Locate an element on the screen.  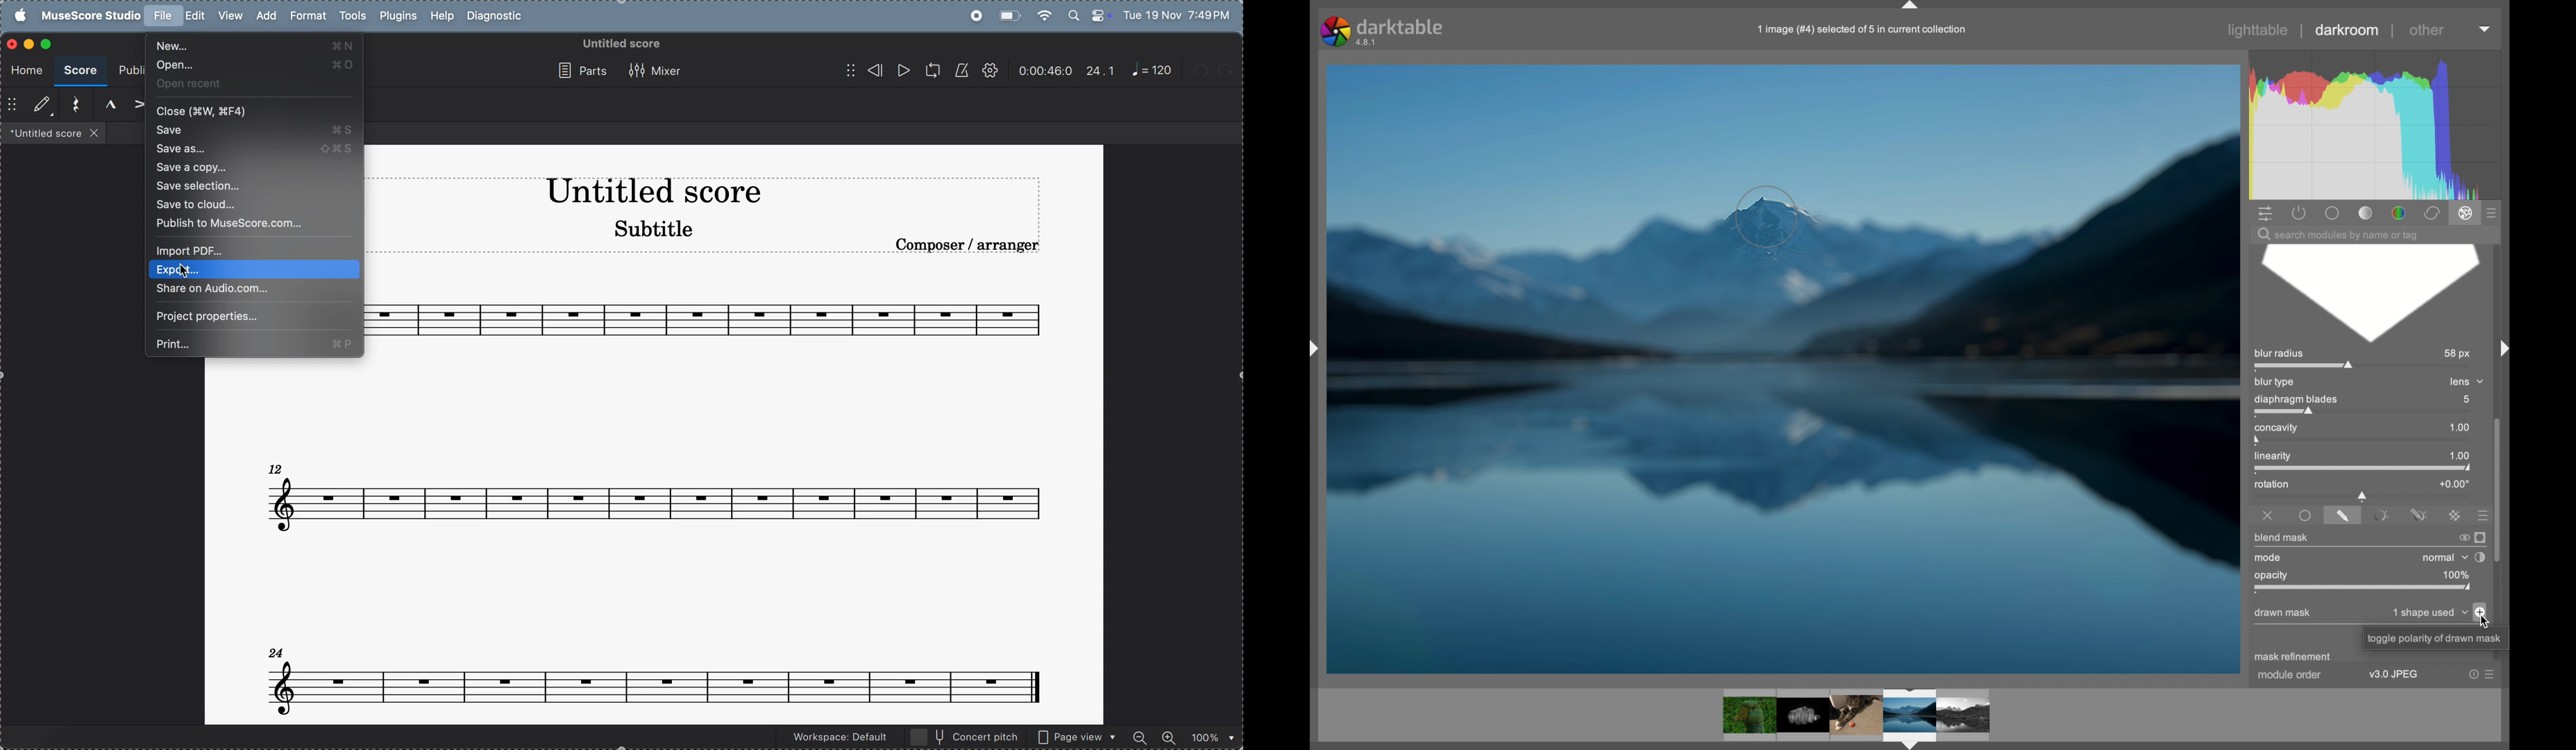
save as is located at coordinates (254, 149).